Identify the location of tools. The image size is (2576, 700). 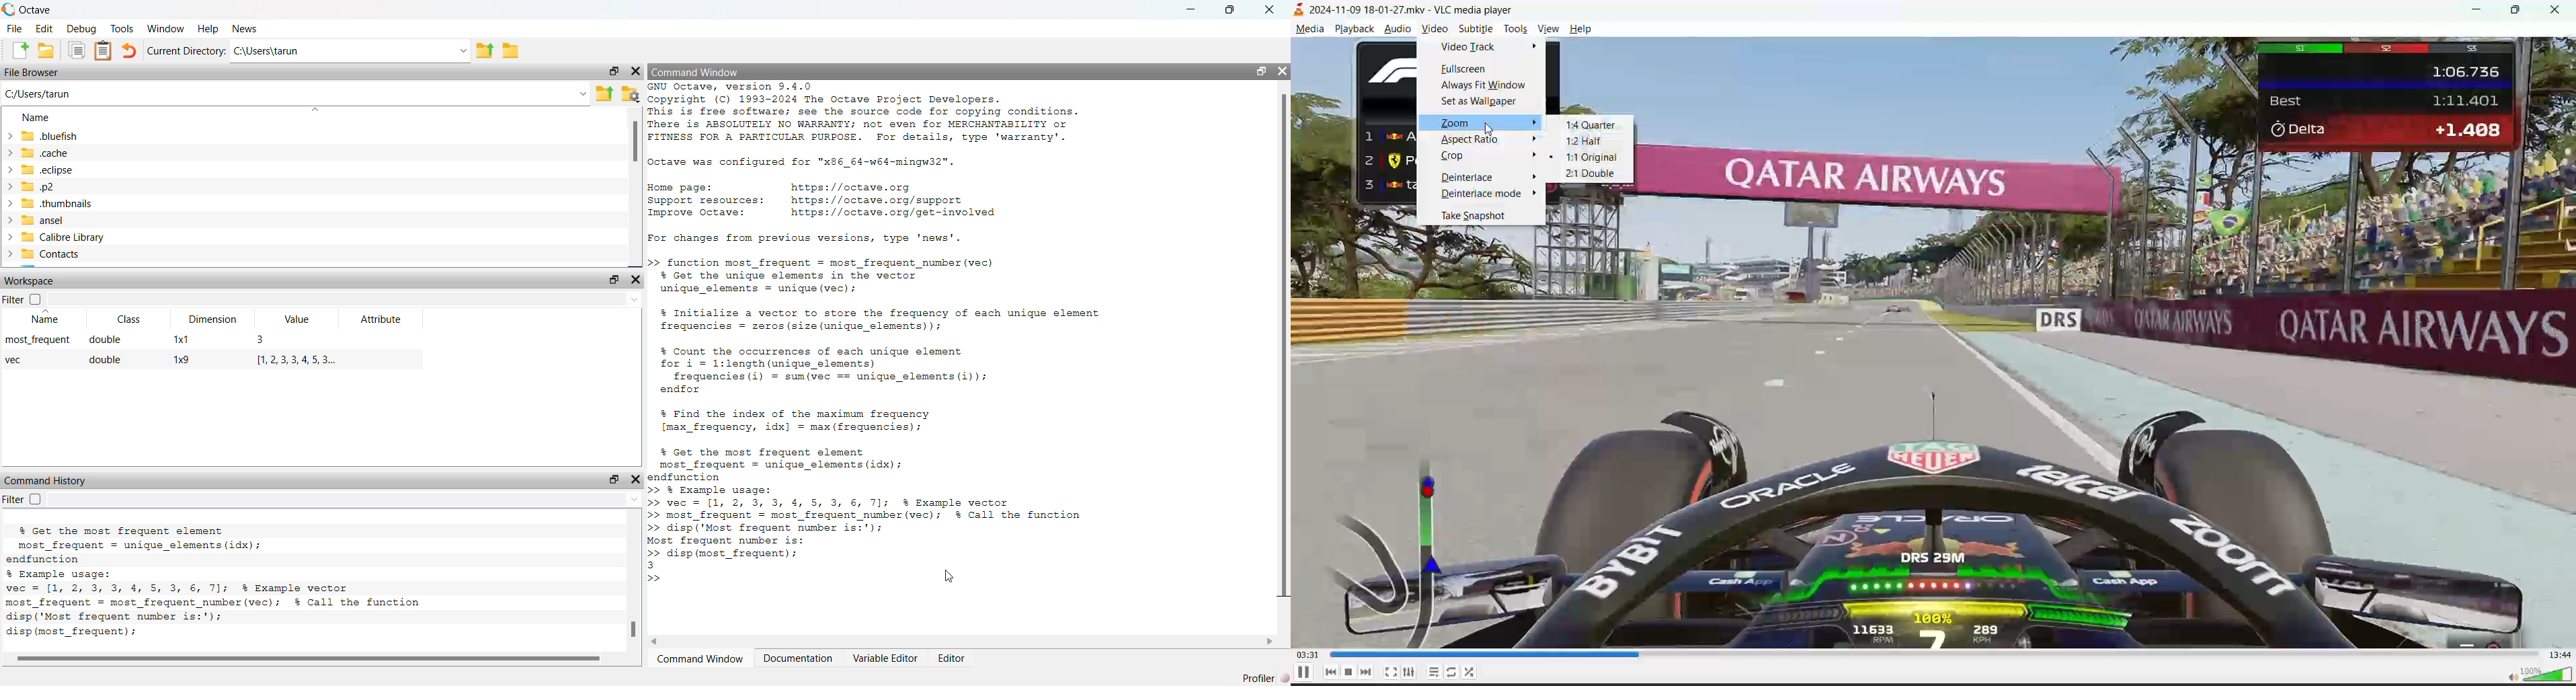
(1516, 28).